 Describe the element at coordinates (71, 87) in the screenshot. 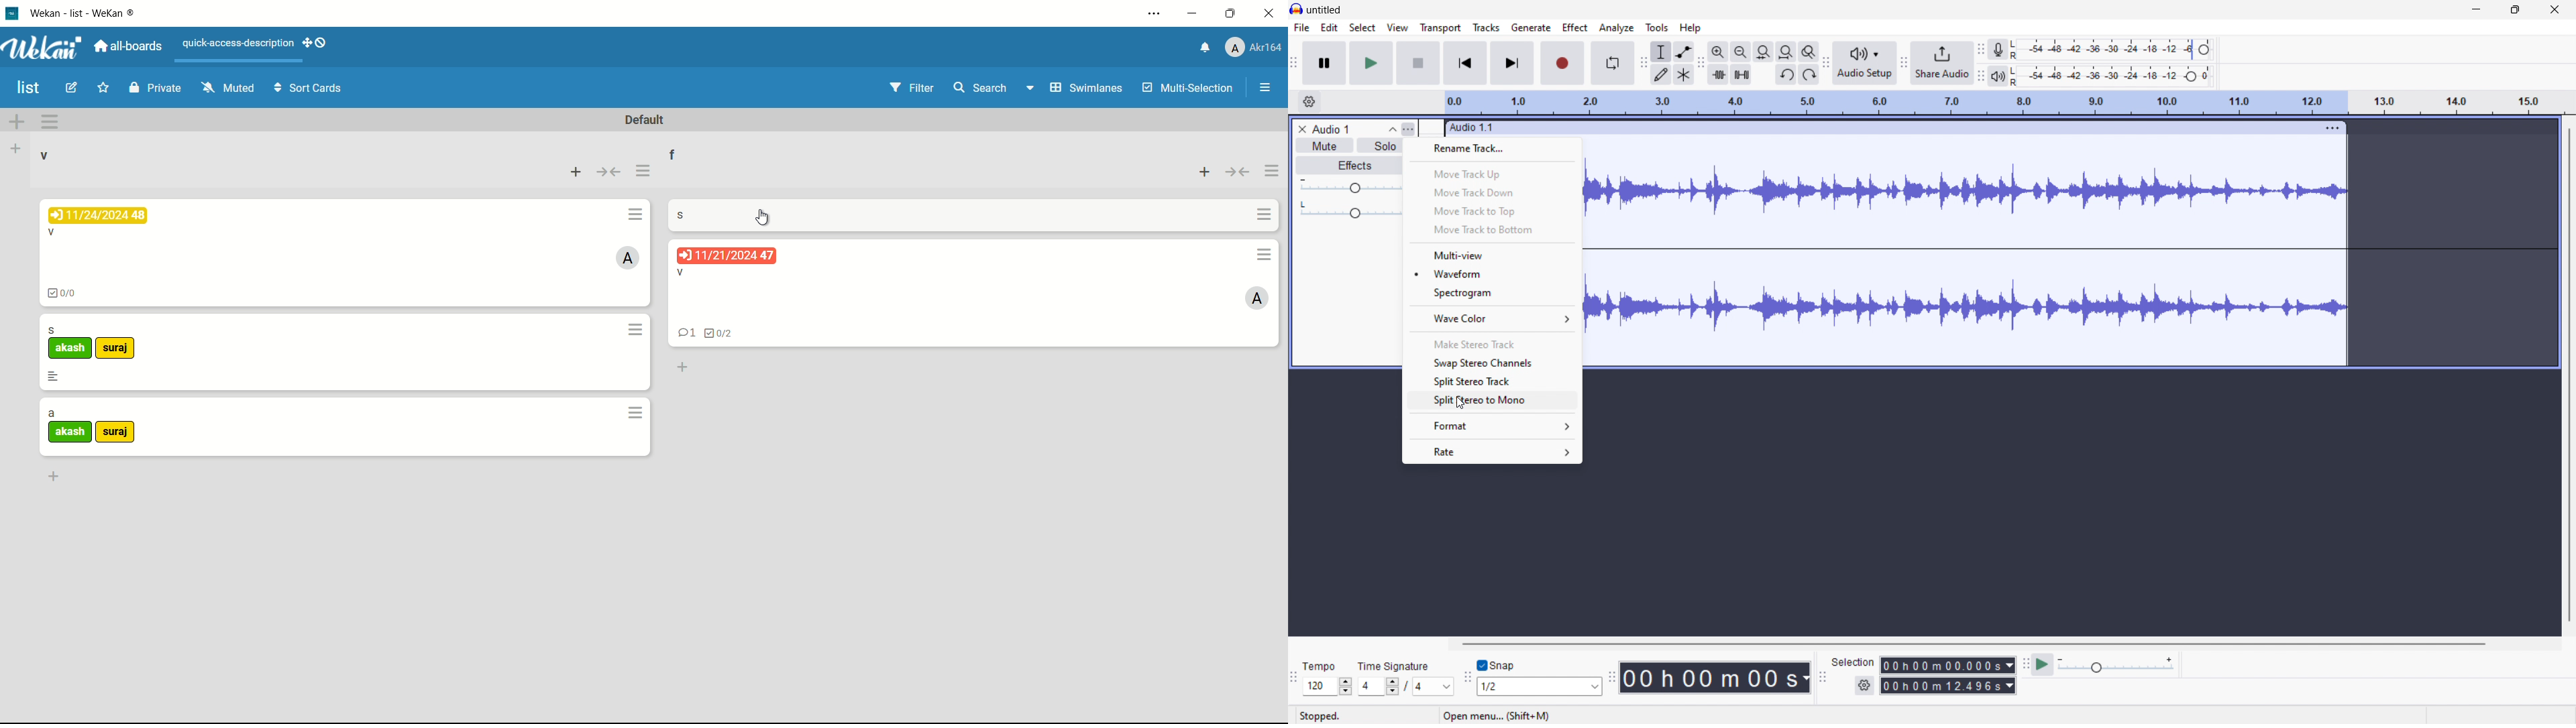

I see `edit` at that location.